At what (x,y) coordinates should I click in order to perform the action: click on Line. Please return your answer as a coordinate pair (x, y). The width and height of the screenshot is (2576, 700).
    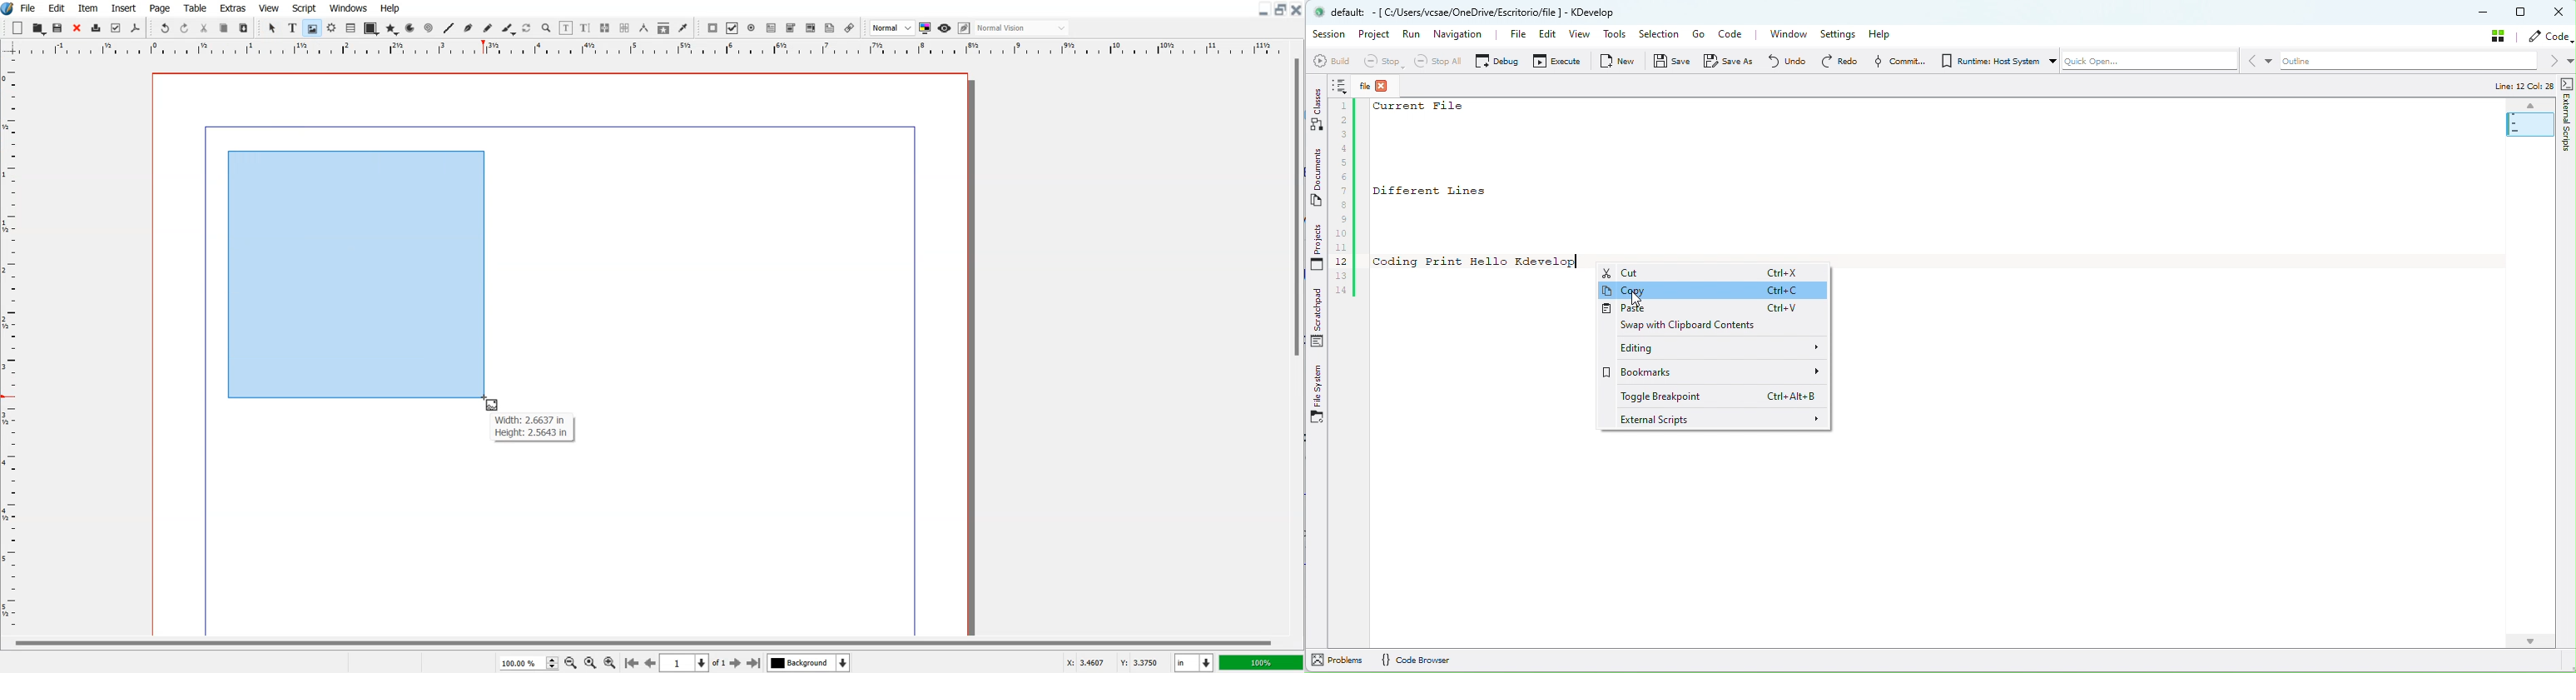
    Looking at the image, I should click on (449, 28).